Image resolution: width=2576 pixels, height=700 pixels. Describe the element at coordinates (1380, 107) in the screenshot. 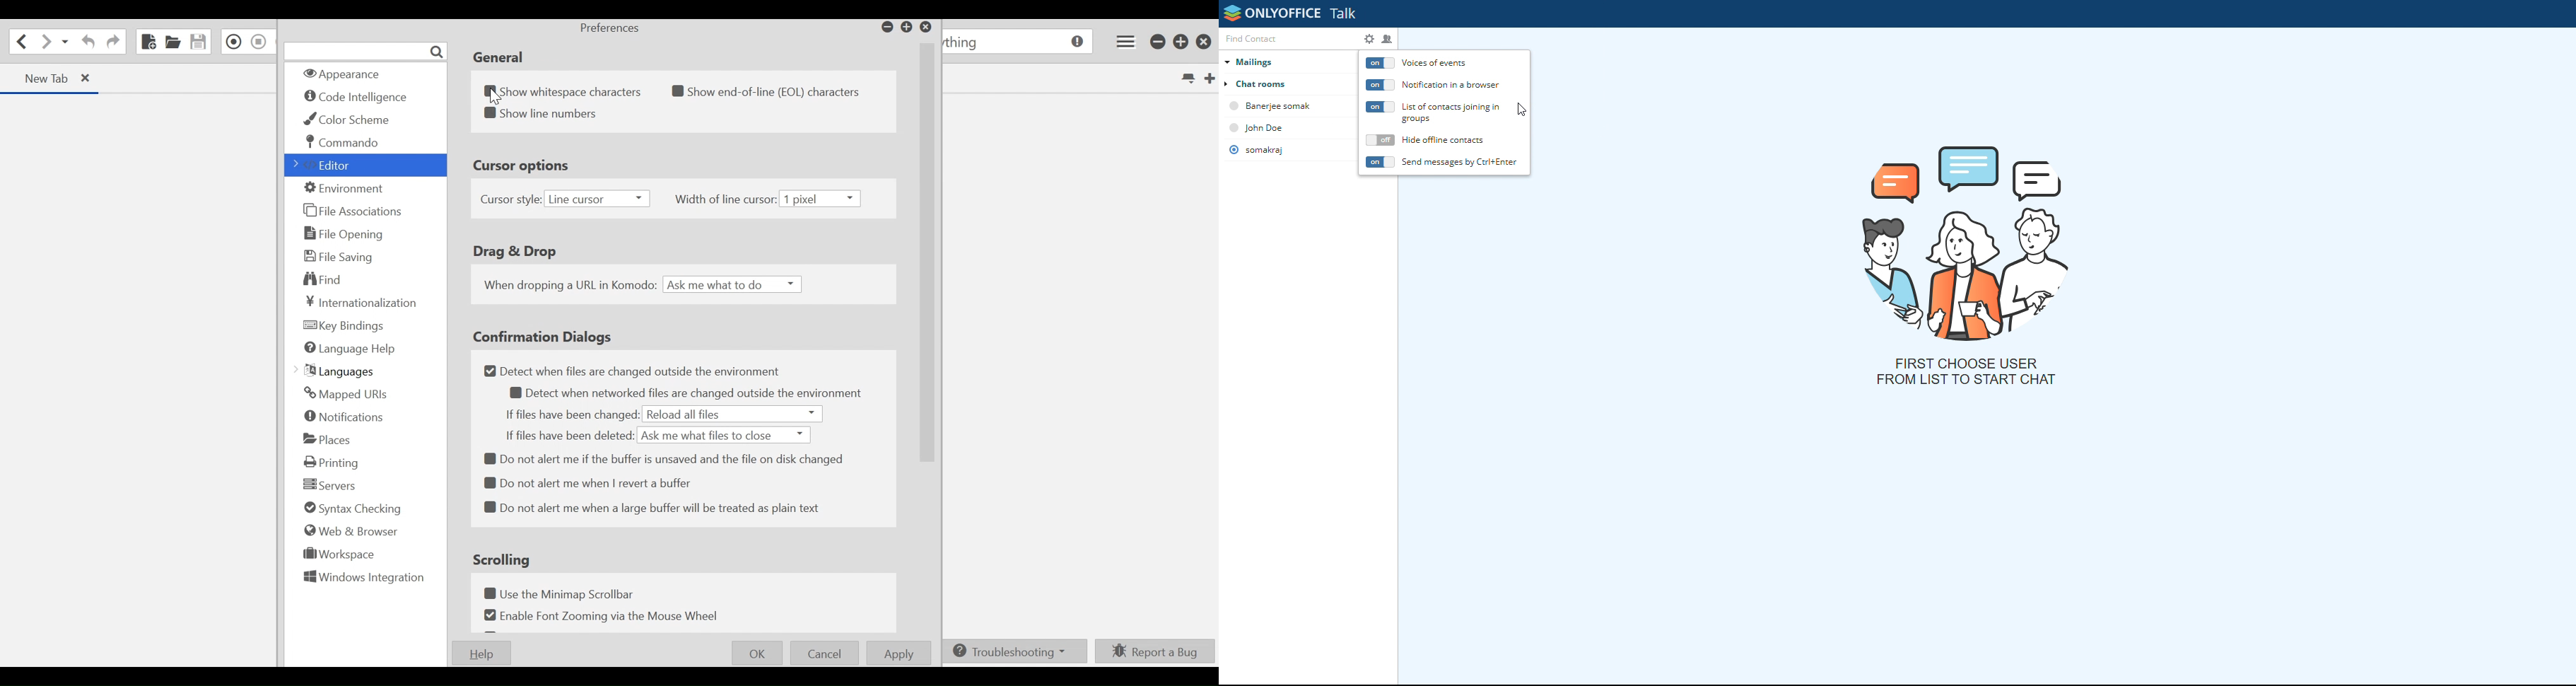

I see `list of contacts joining in groups` at that location.